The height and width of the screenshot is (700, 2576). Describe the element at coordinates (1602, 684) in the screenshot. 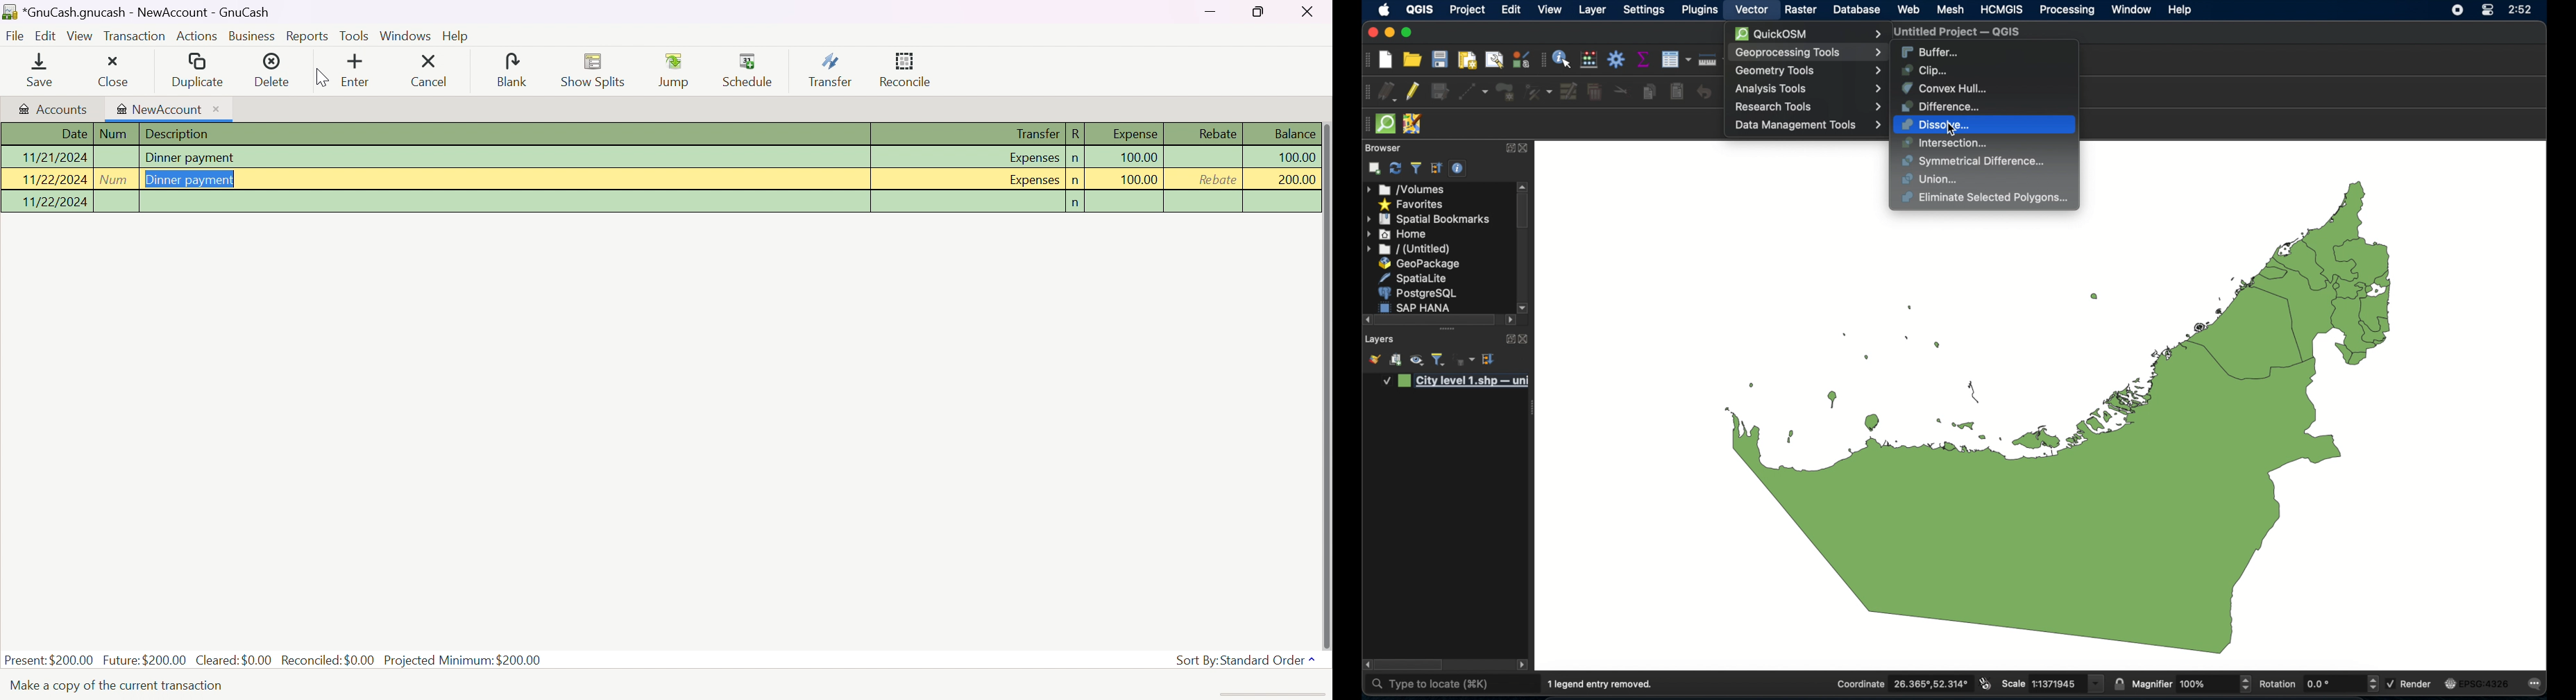

I see `1 legend entry removed` at that location.